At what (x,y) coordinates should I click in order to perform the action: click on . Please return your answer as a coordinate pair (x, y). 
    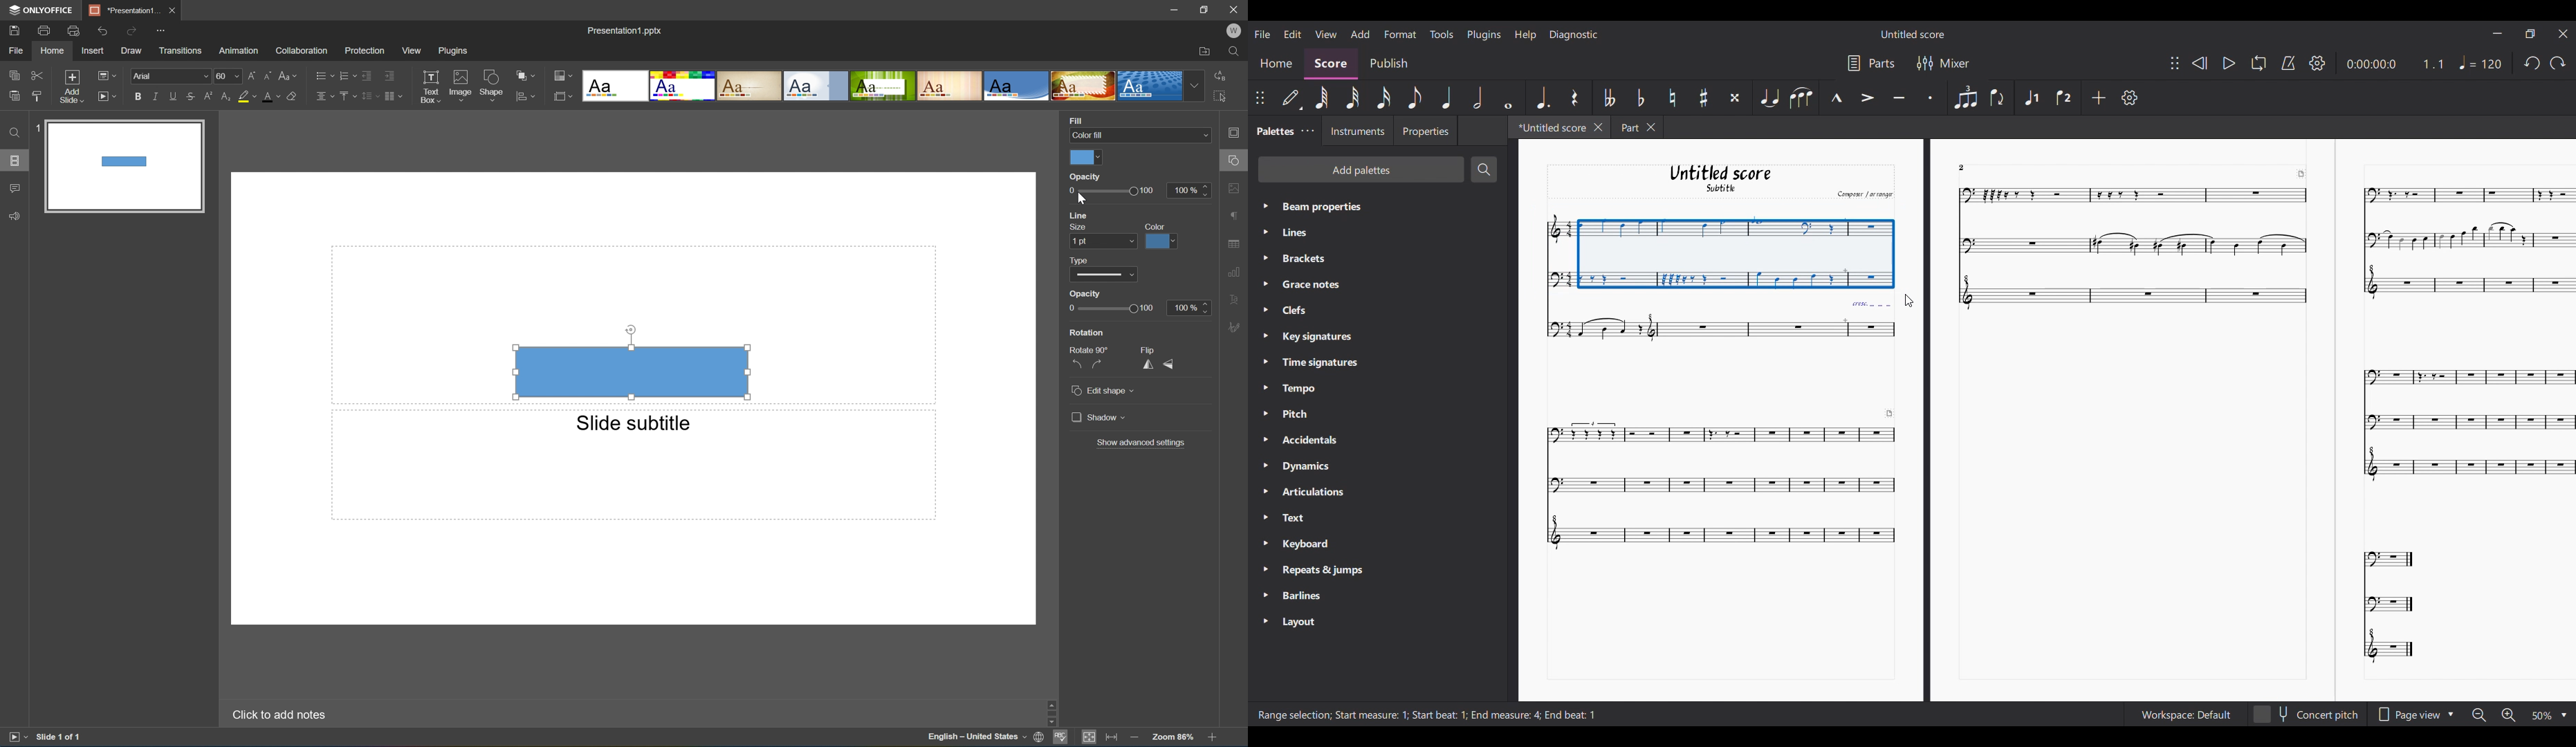
    Looking at the image, I should click on (1725, 331).